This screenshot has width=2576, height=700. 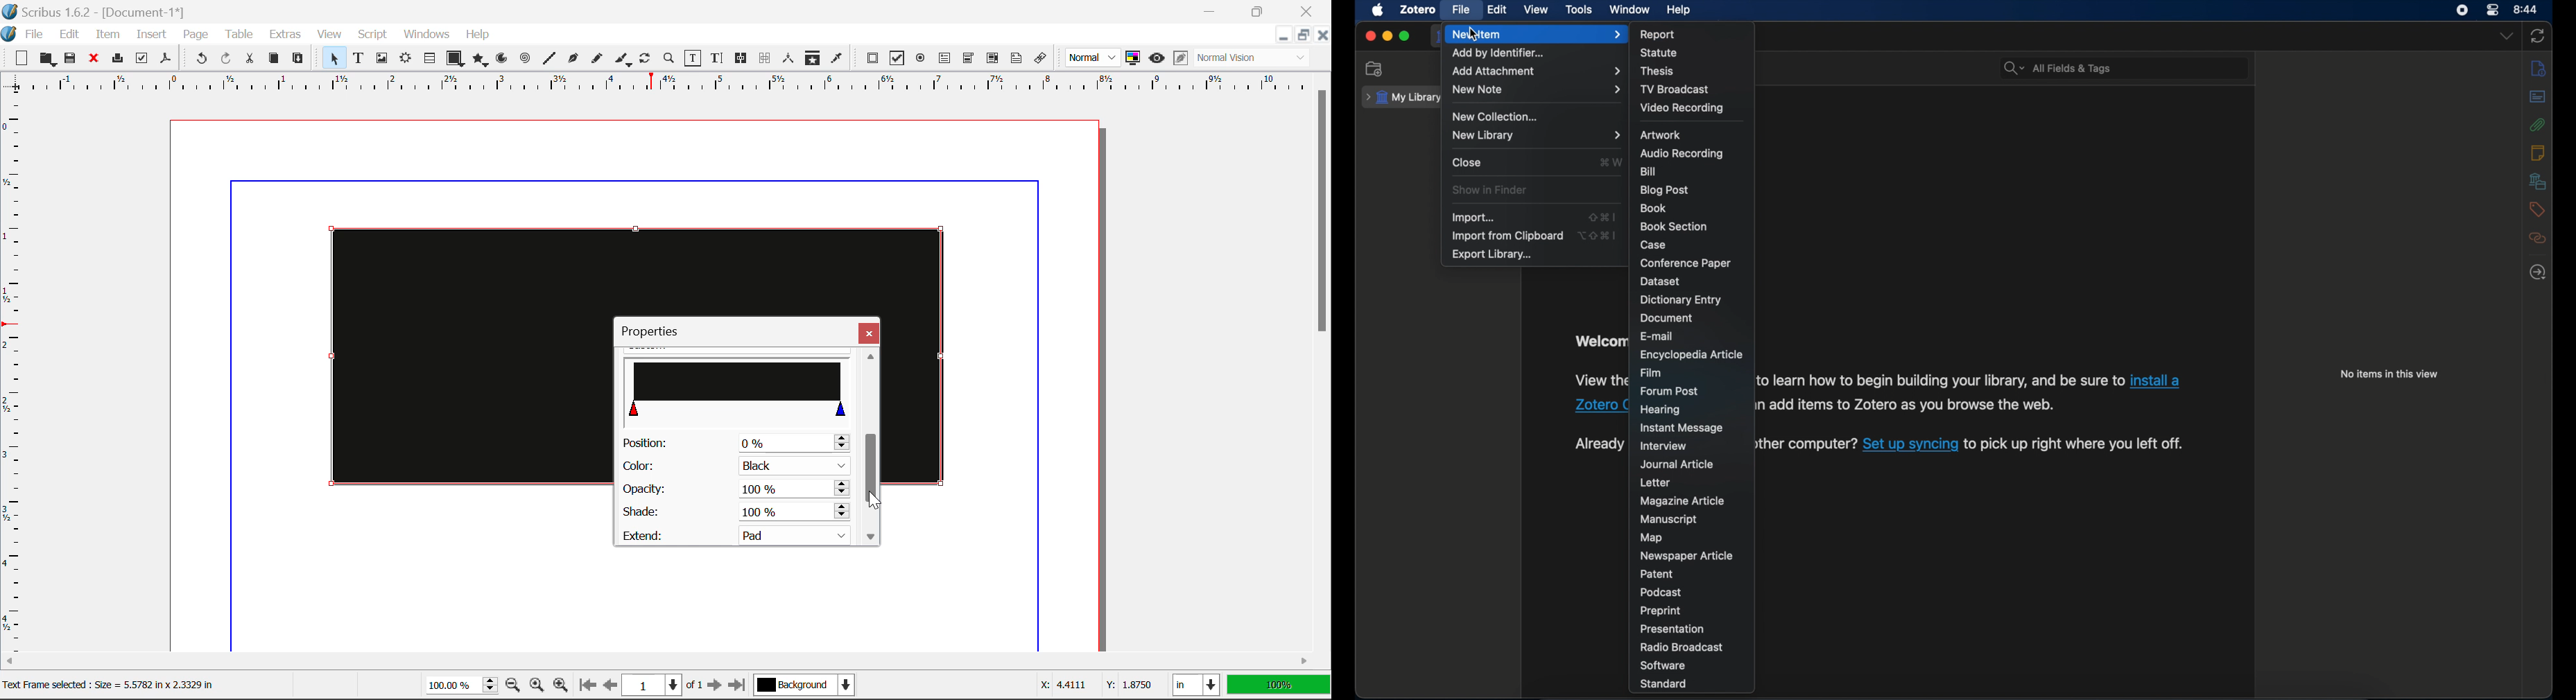 I want to click on related, so click(x=2538, y=239).